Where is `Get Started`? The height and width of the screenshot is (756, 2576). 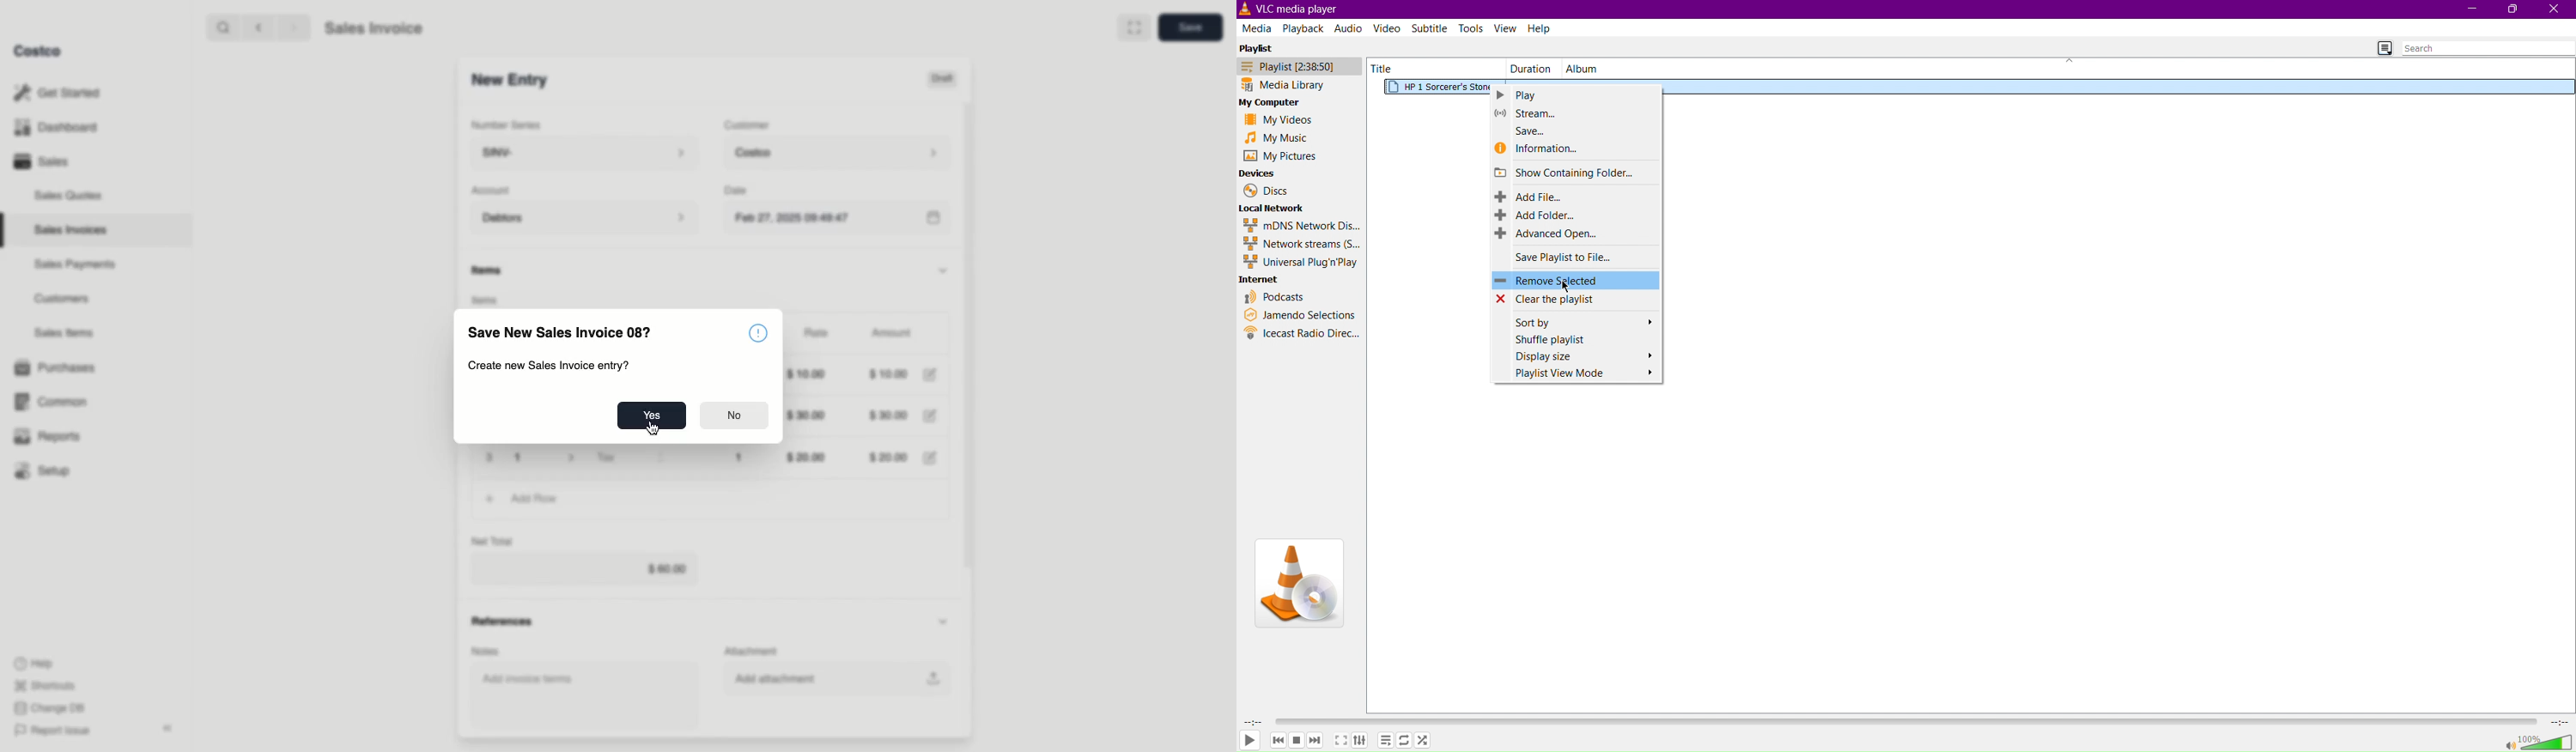
Get Started is located at coordinates (60, 93).